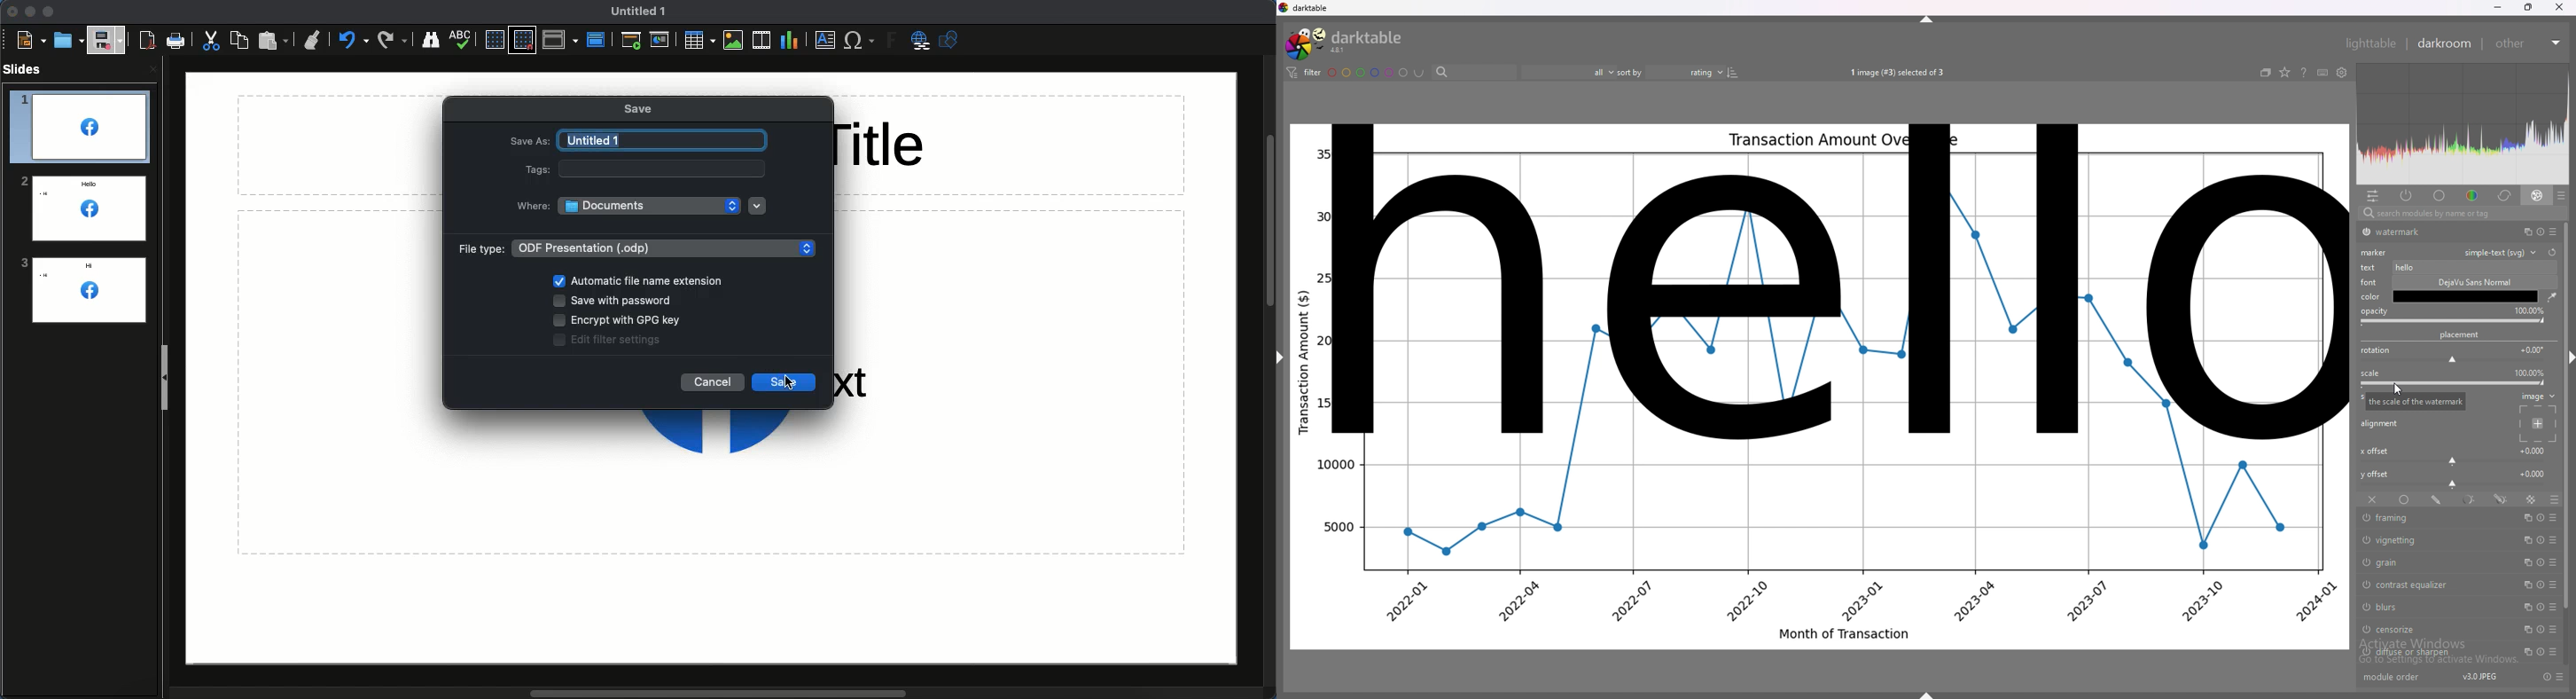  What do you see at coordinates (560, 40) in the screenshot?
I see `Display views` at bounding box center [560, 40].